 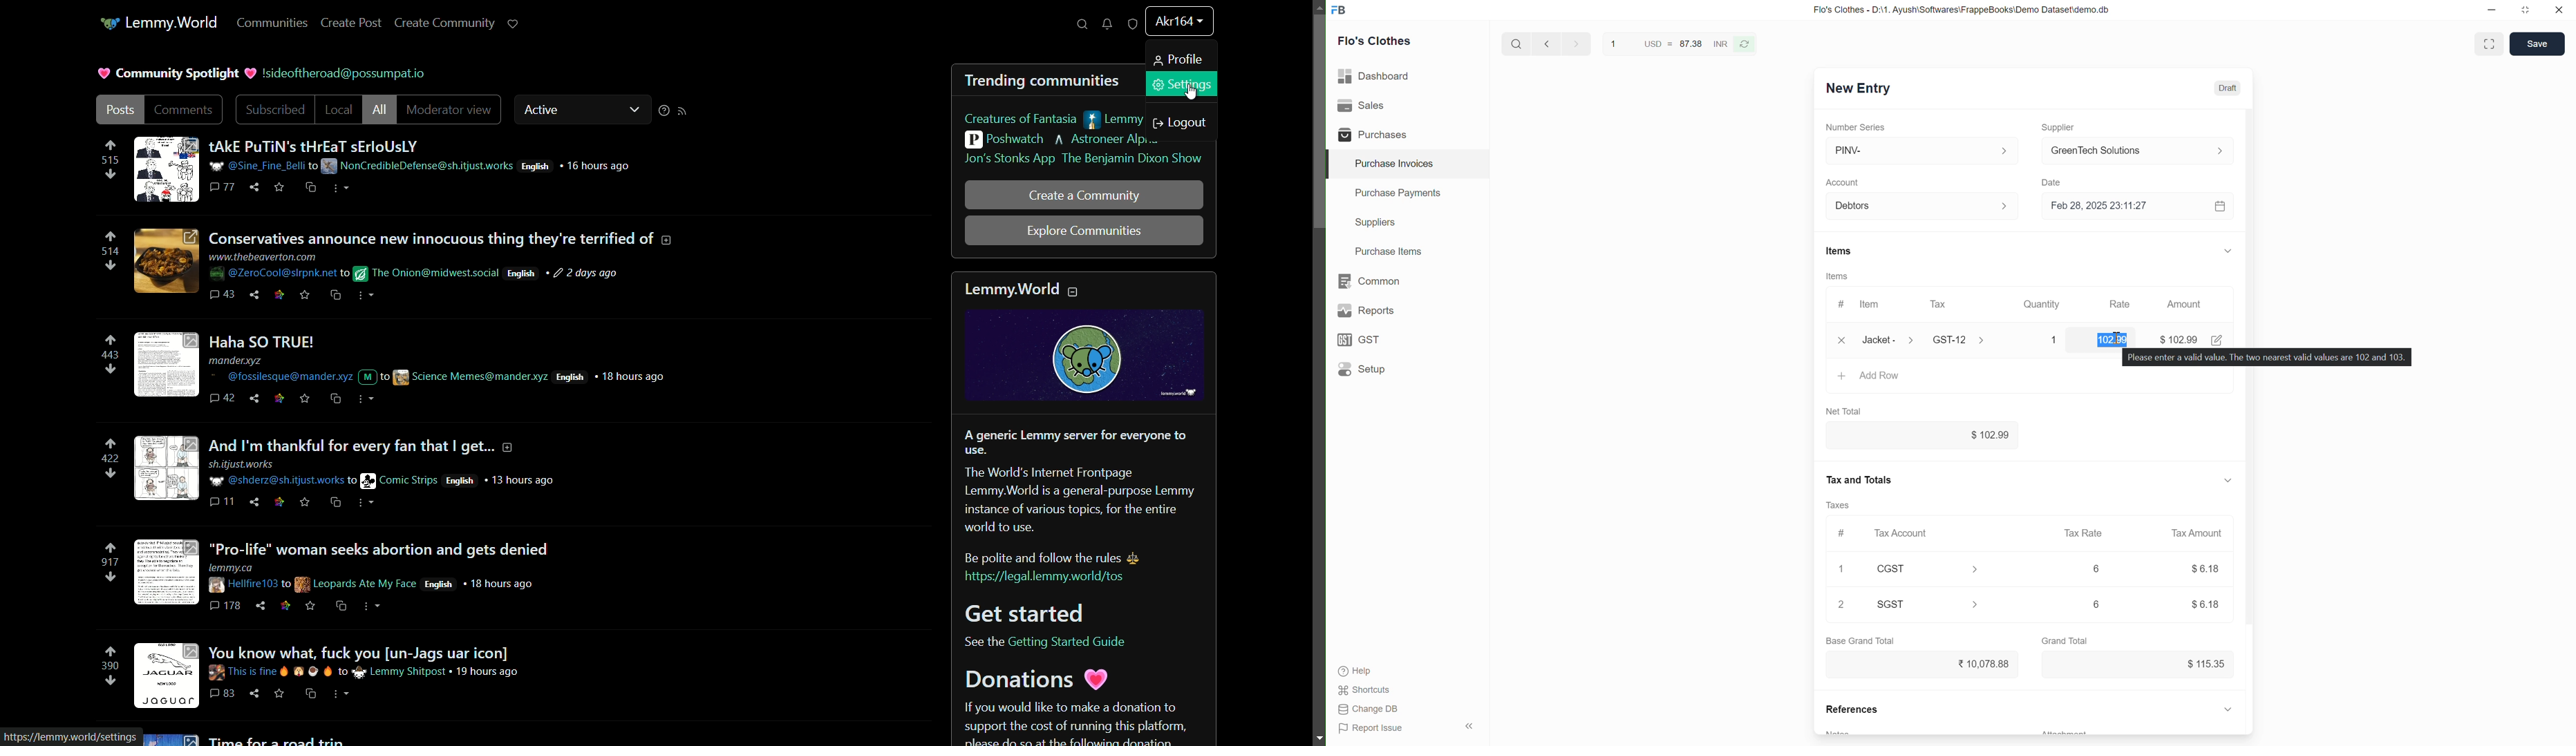 What do you see at coordinates (187, 111) in the screenshot?
I see `comments` at bounding box center [187, 111].